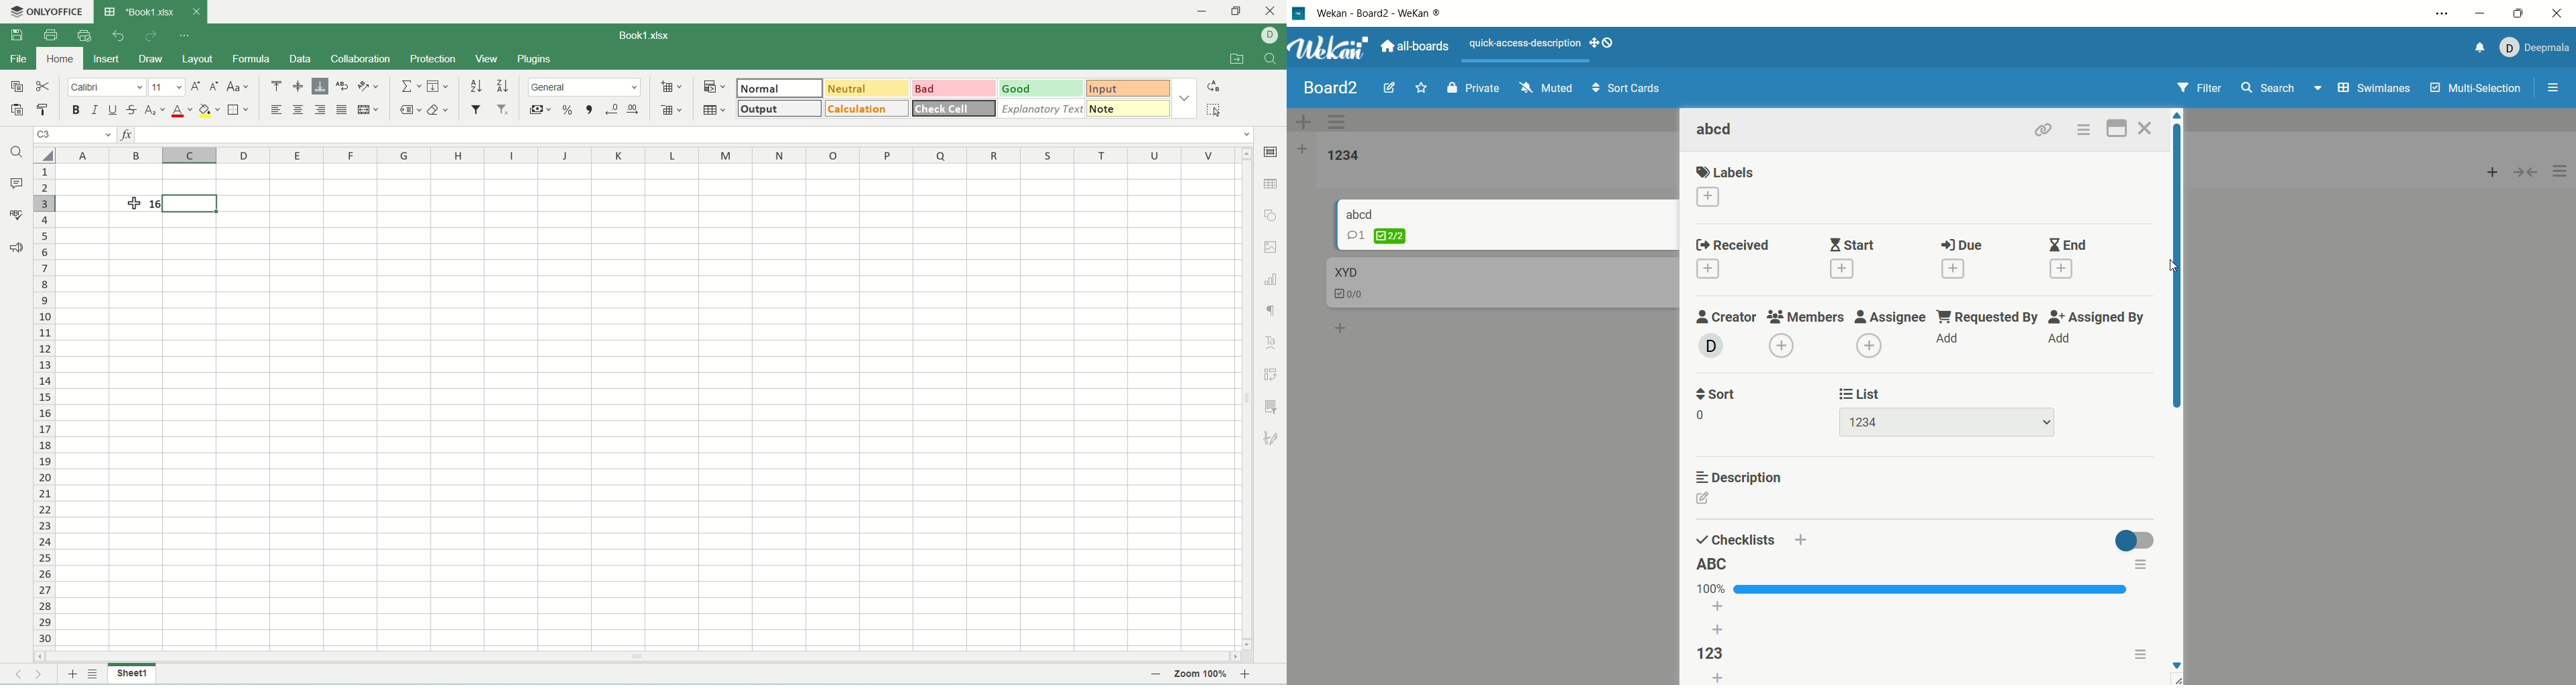 The image size is (2576, 700). Describe the element at coordinates (592, 110) in the screenshot. I see `comma style` at that location.